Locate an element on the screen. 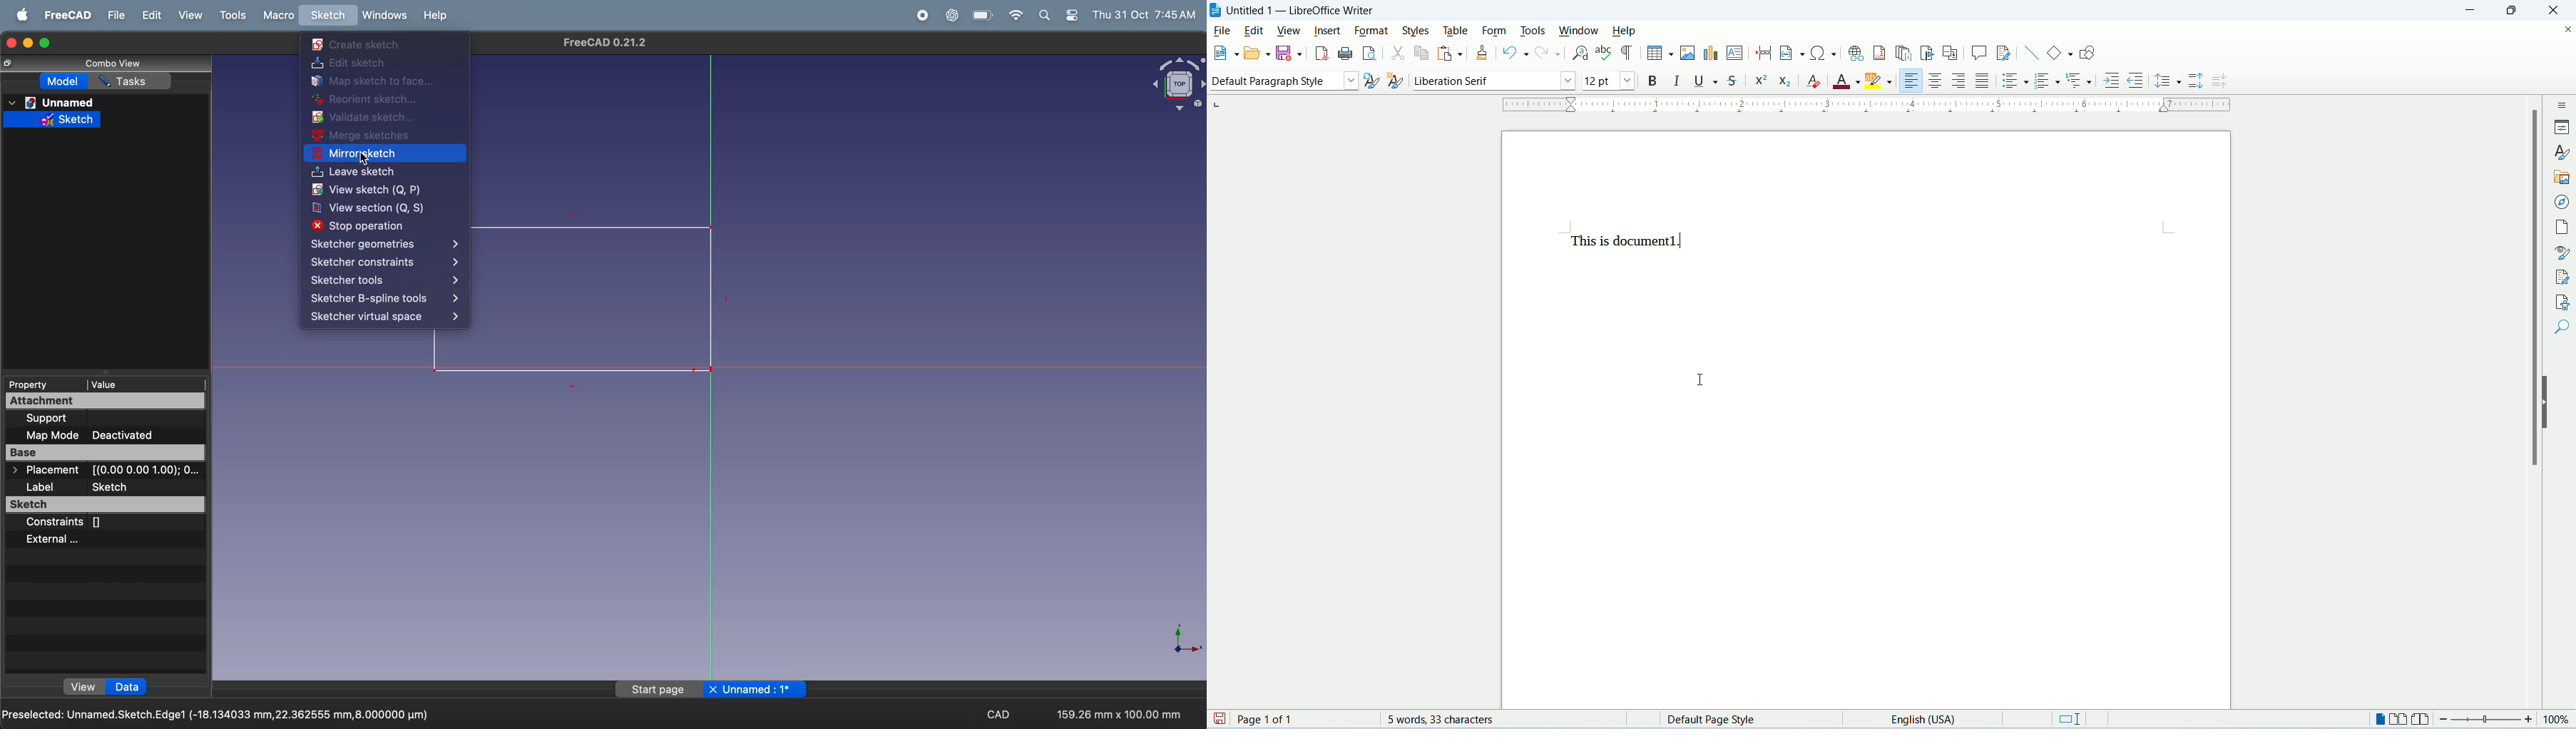  single page view is located at coordinates (2380, 718).